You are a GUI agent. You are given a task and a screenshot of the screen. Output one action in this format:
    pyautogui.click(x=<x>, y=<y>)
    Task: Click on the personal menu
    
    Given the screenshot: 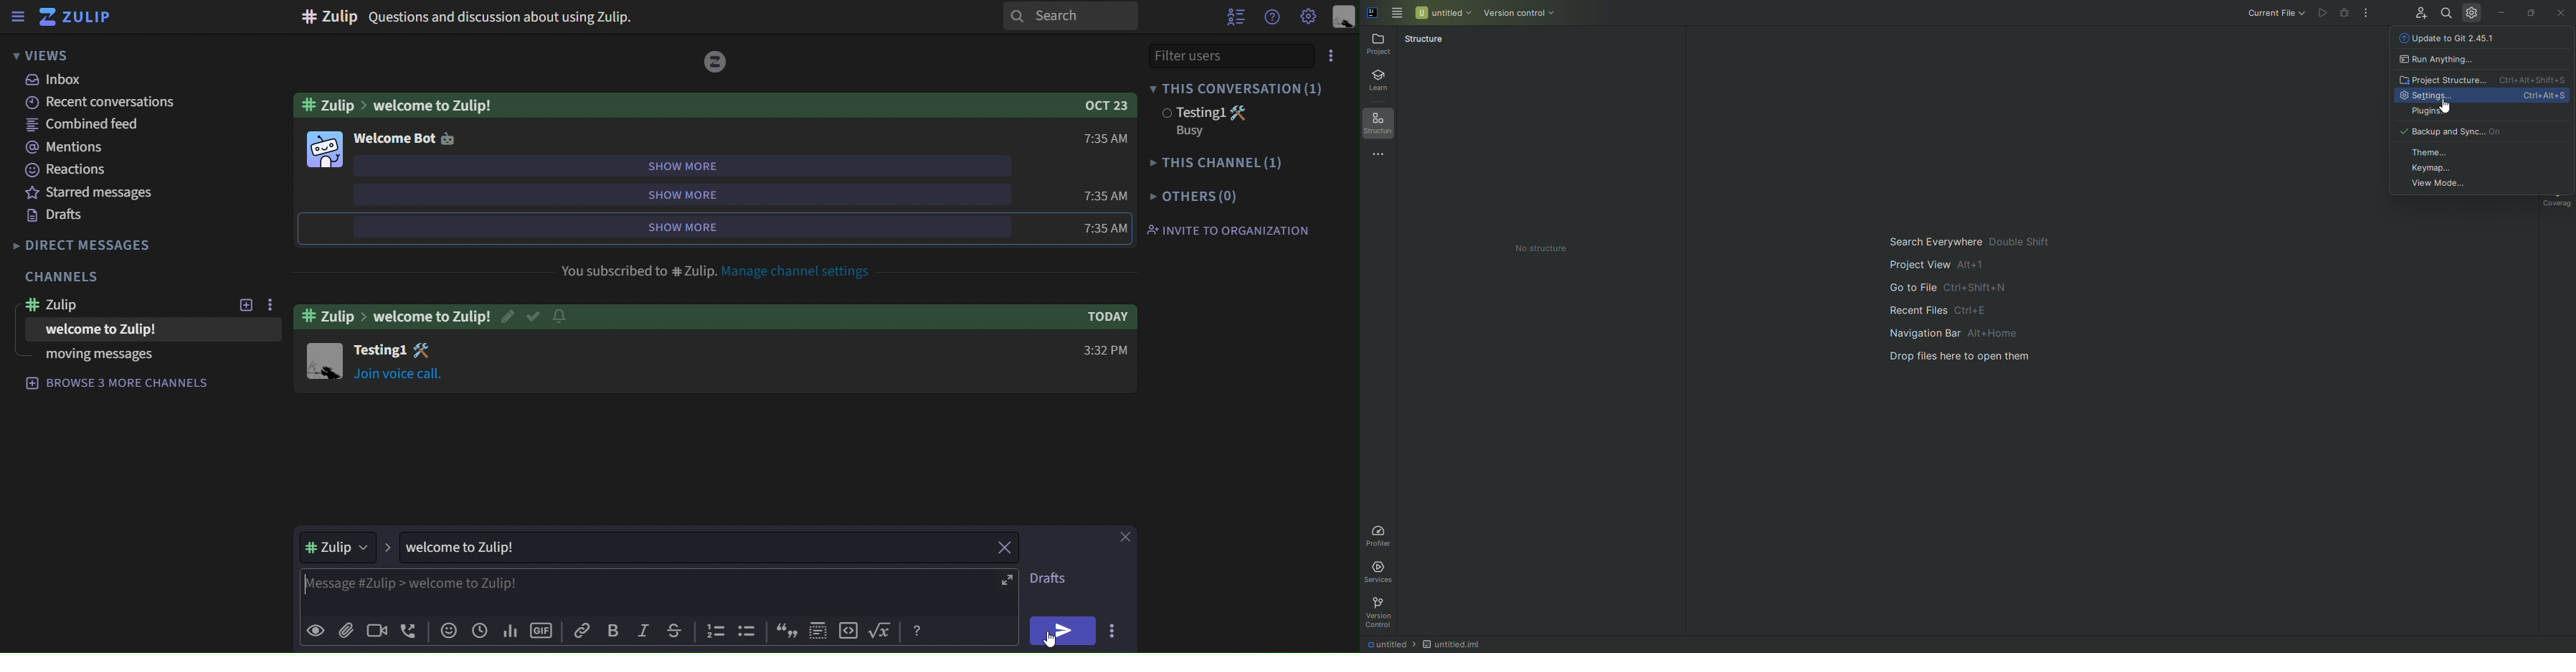 What is the action you would take?
    pyautogui.click(x=1346, y=16)
    